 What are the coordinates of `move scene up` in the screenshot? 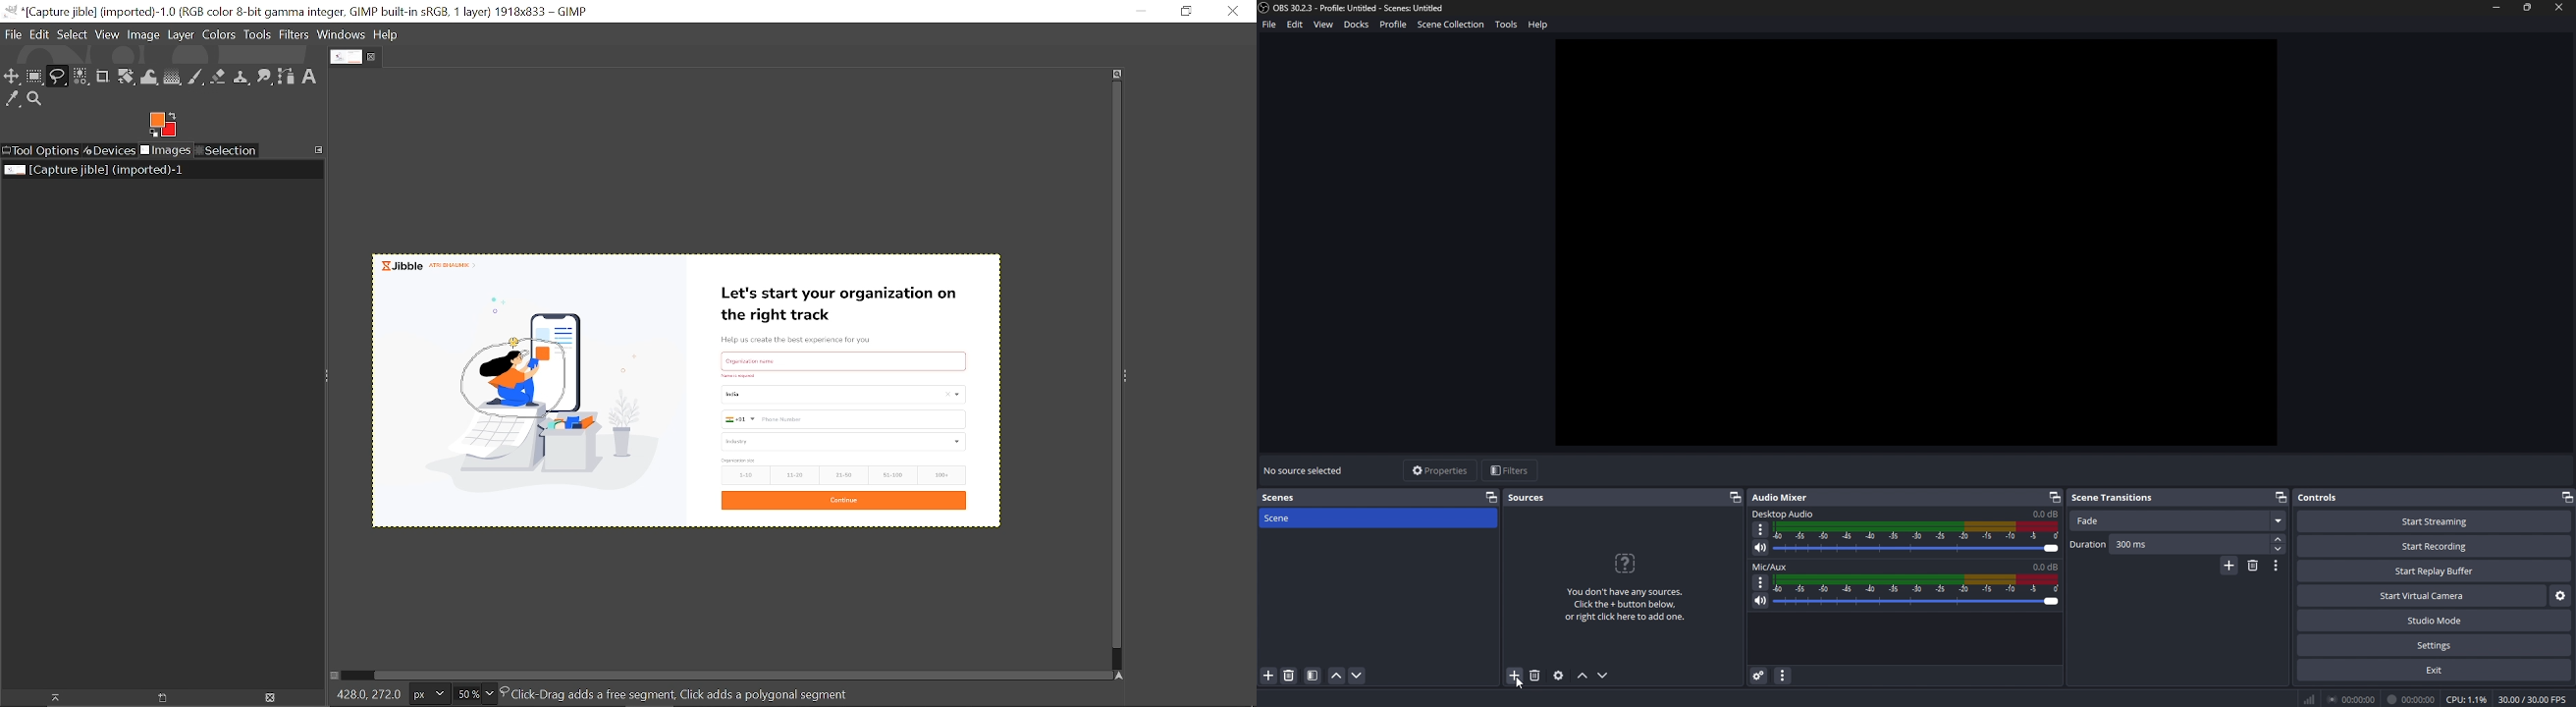 It's located at (1336, 677).